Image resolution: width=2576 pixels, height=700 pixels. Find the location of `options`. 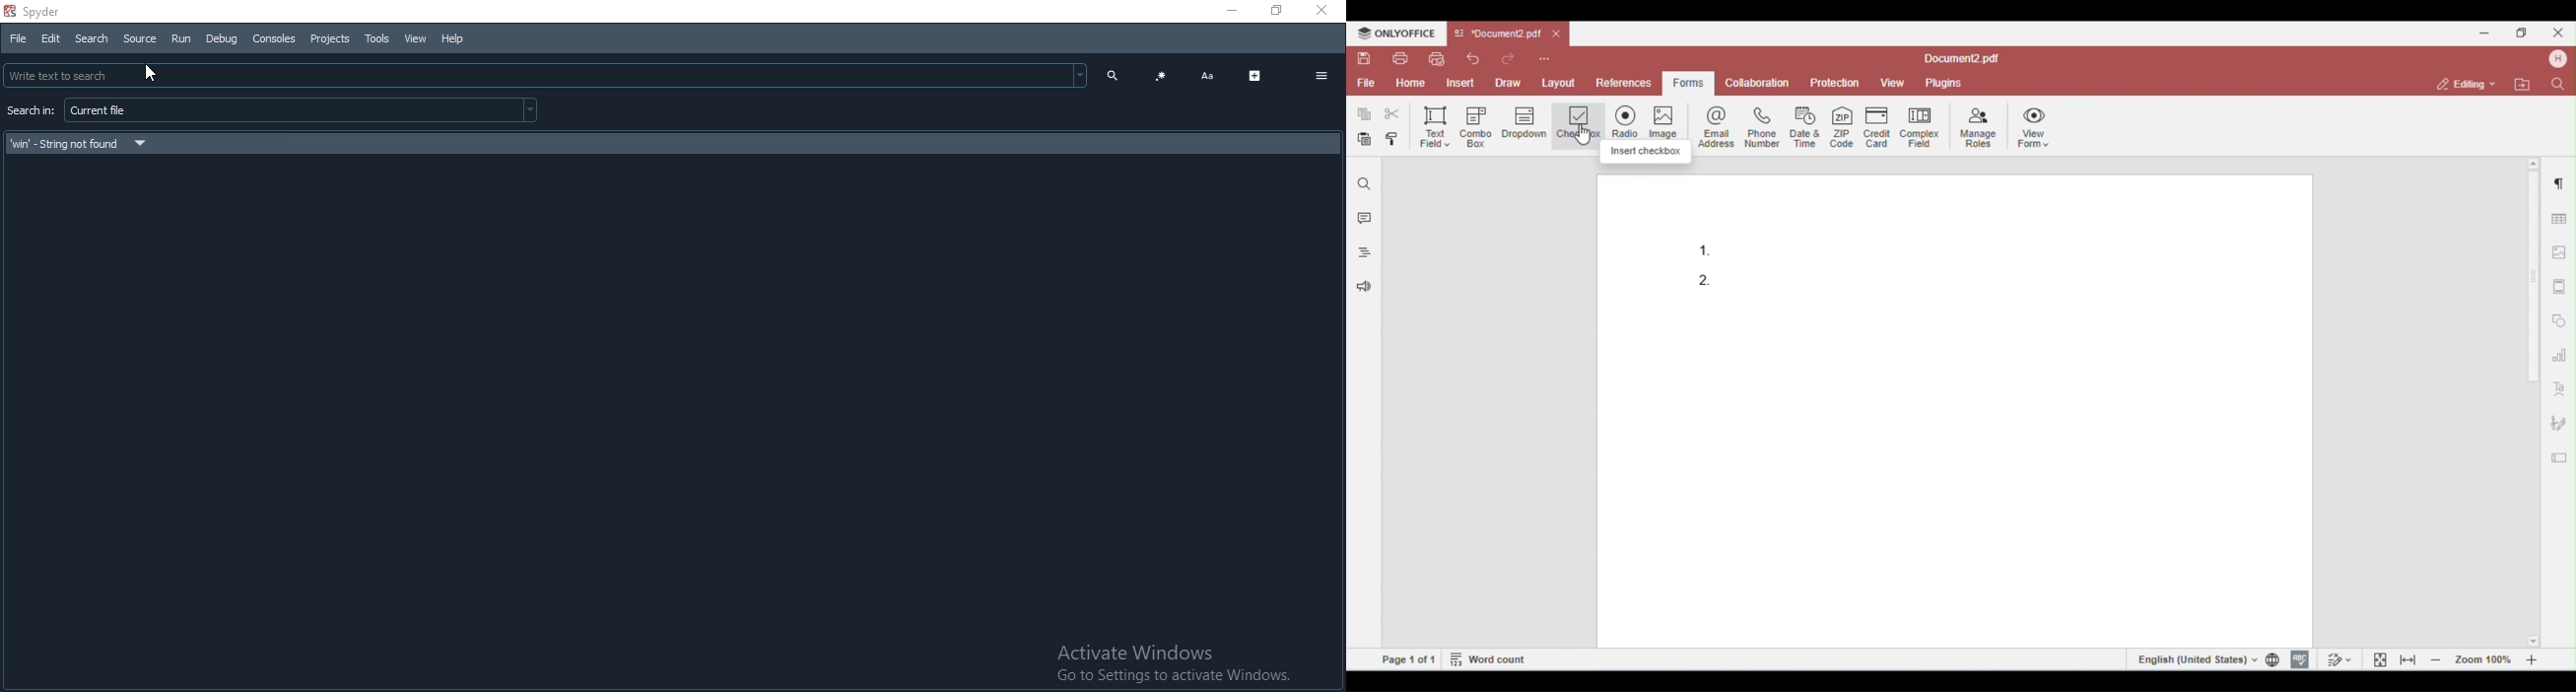

options is located at coordinates (1322, 75).